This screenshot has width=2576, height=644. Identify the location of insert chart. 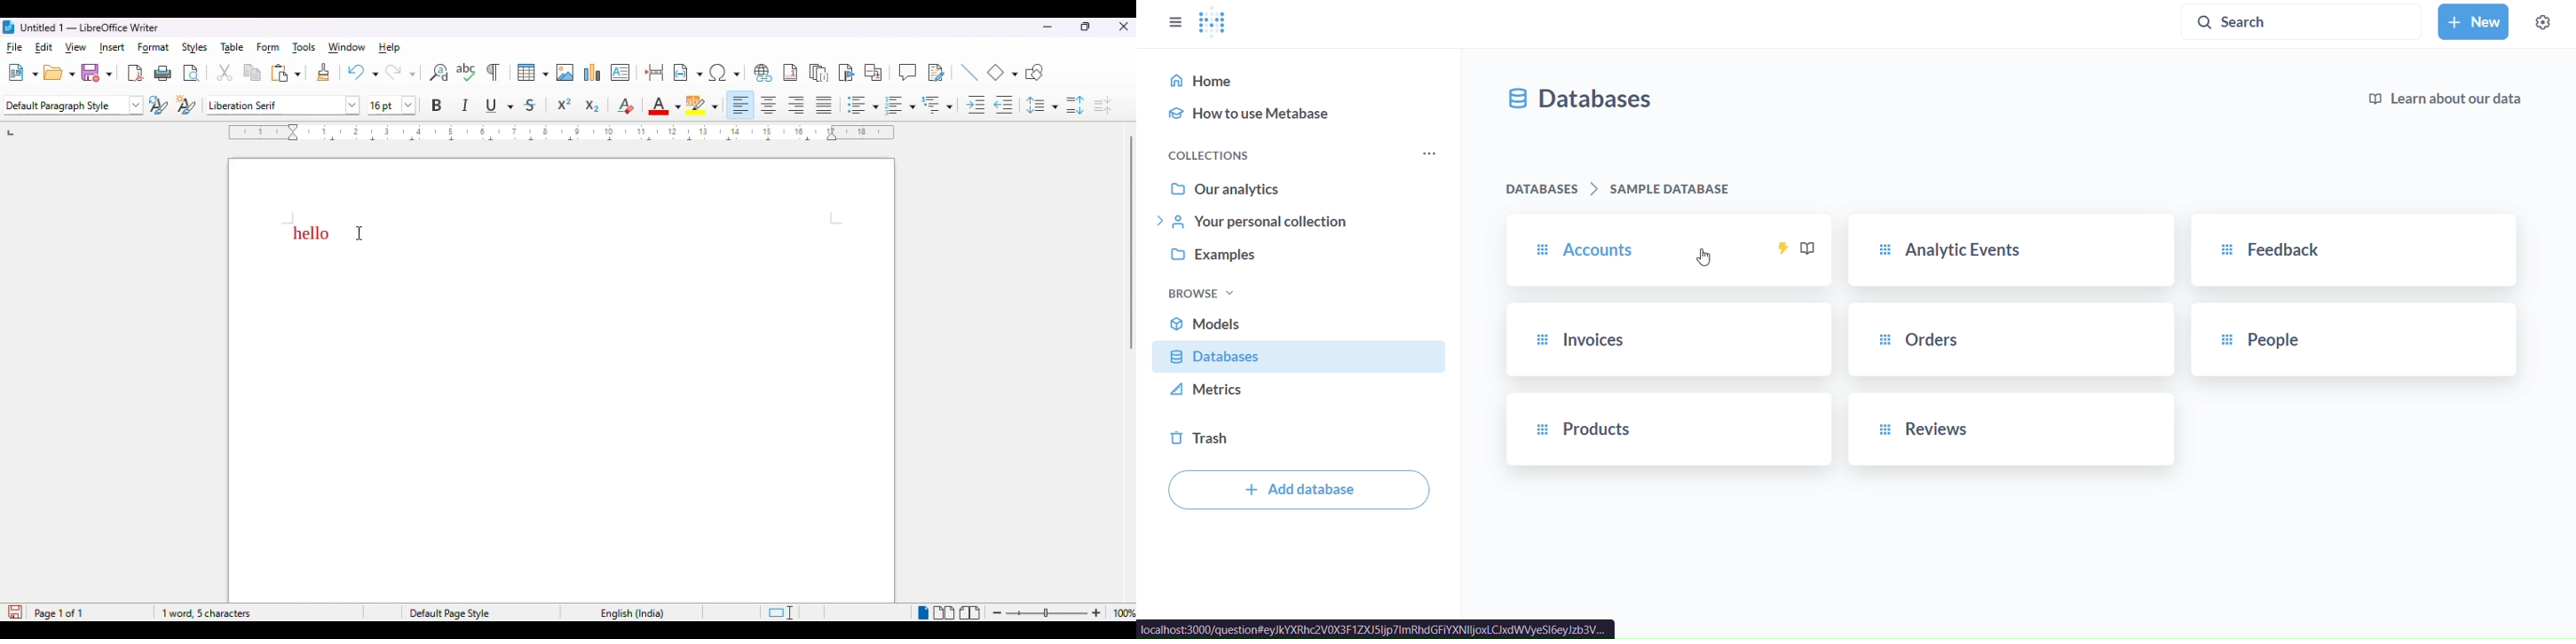
(593, 72).